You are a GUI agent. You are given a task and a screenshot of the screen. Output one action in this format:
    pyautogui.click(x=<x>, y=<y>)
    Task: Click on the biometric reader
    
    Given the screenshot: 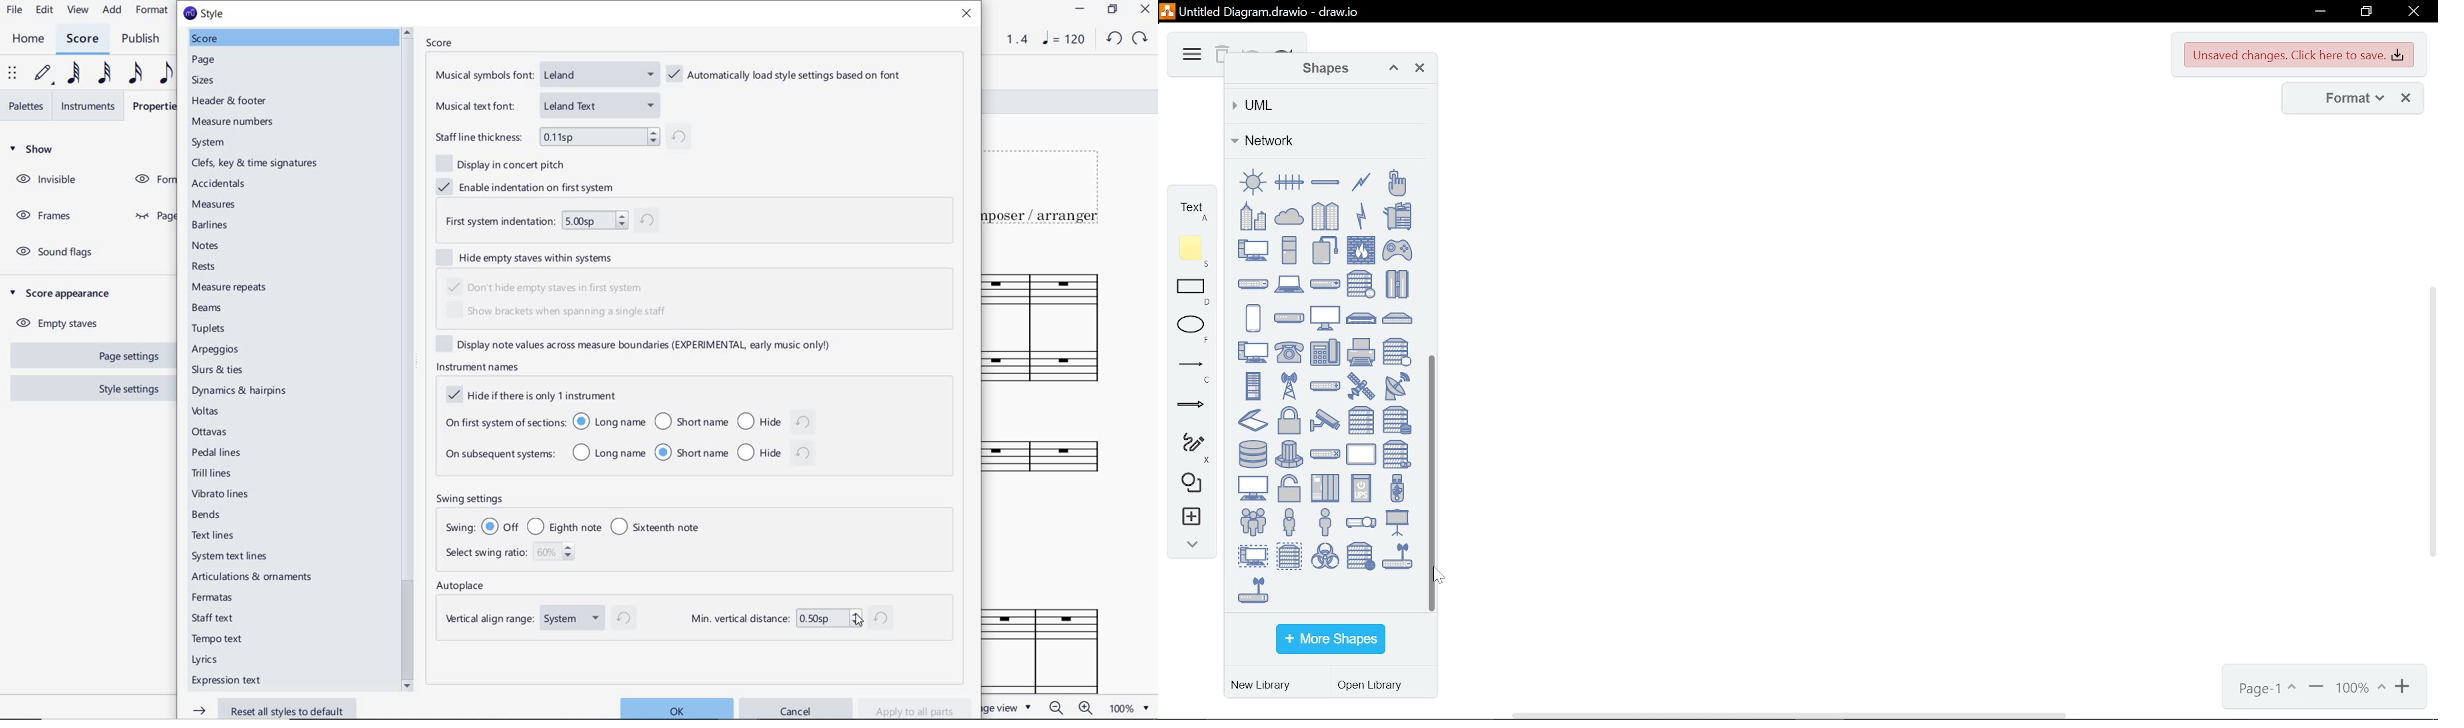 What is the action you would take?
    pyautogui.click(x=1396, y=182)
    